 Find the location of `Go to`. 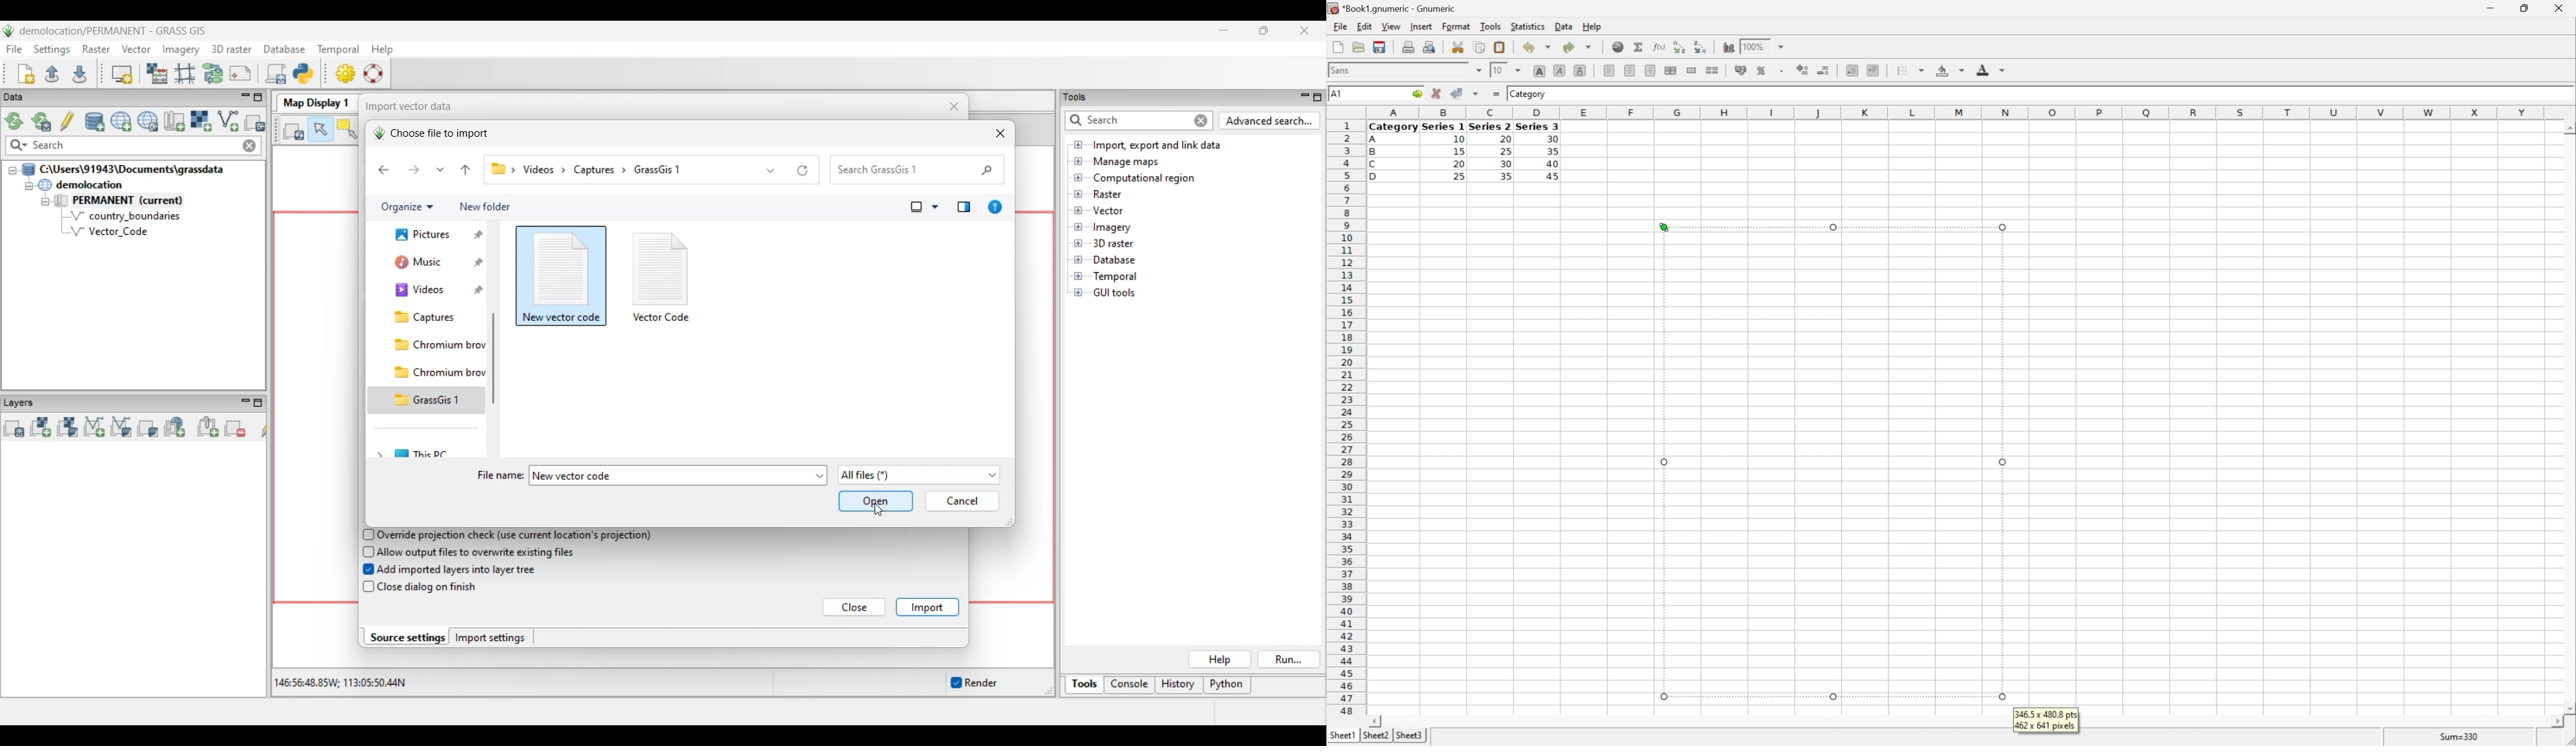

Go to is located at coordinates (1416, 93).